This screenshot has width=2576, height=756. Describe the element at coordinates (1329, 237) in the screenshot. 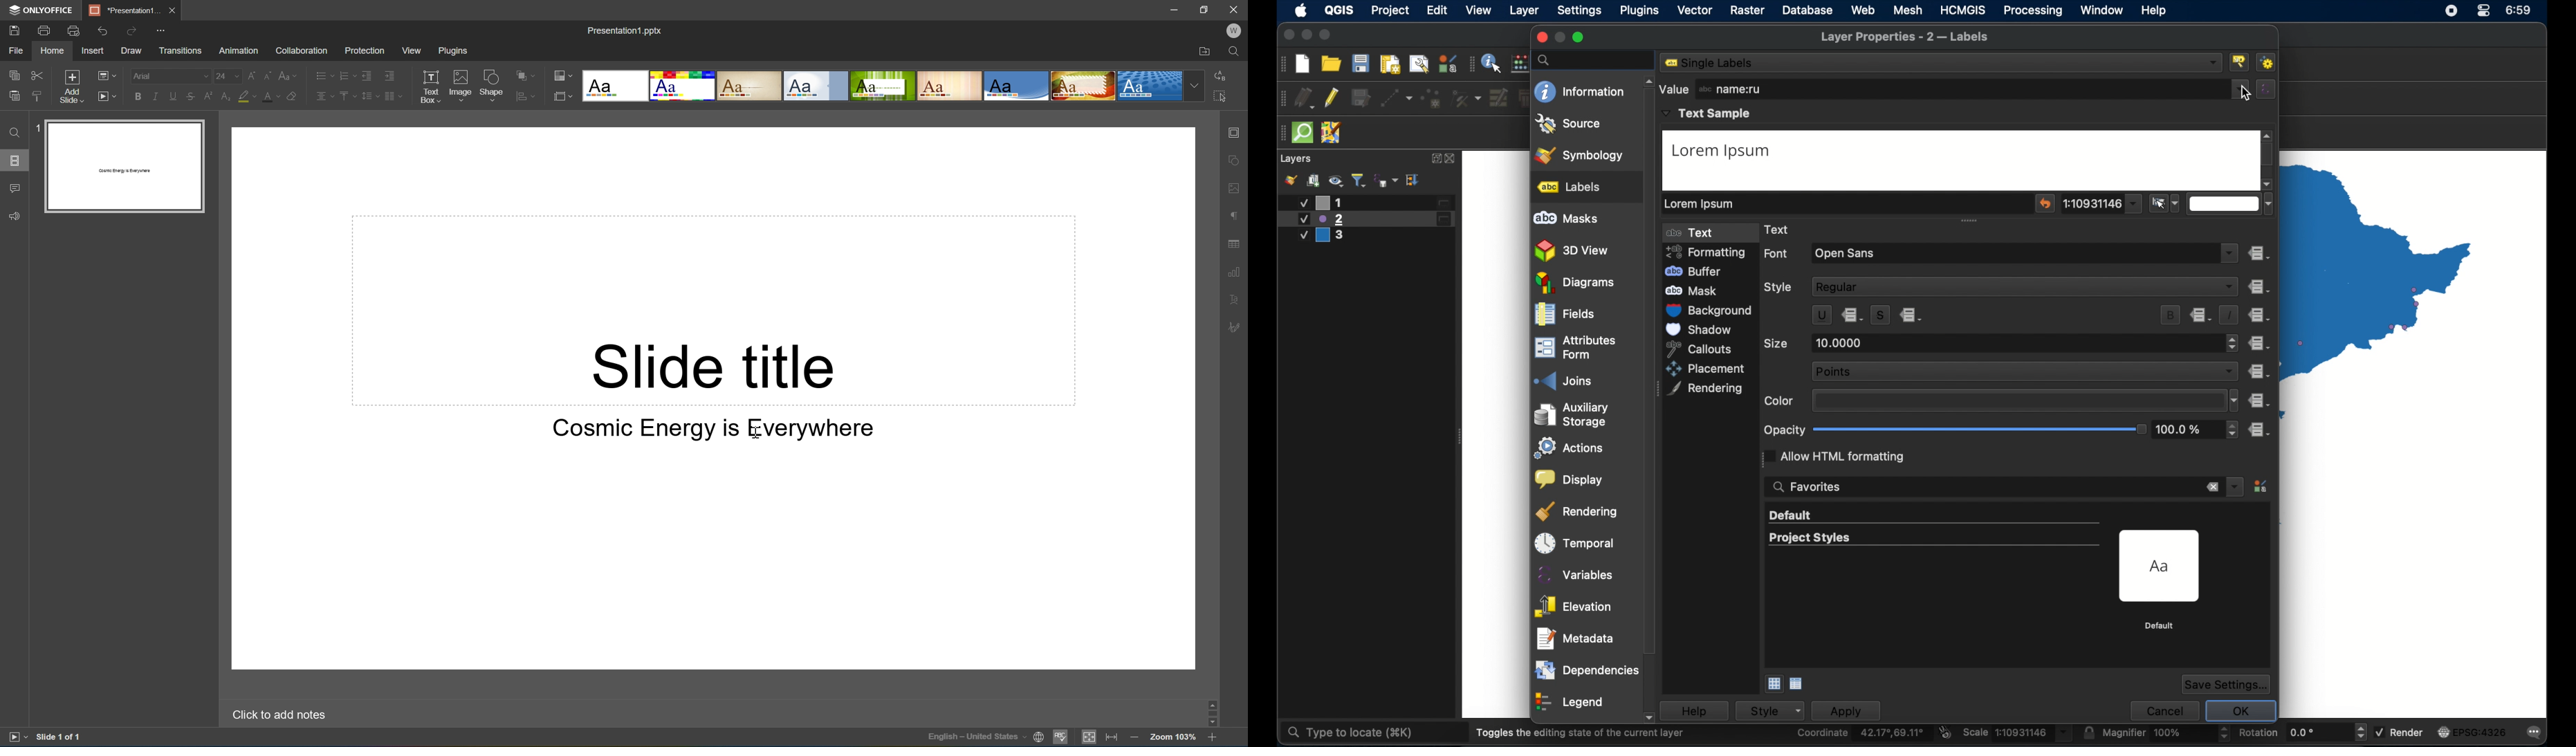

I see `layer  3` at that location.